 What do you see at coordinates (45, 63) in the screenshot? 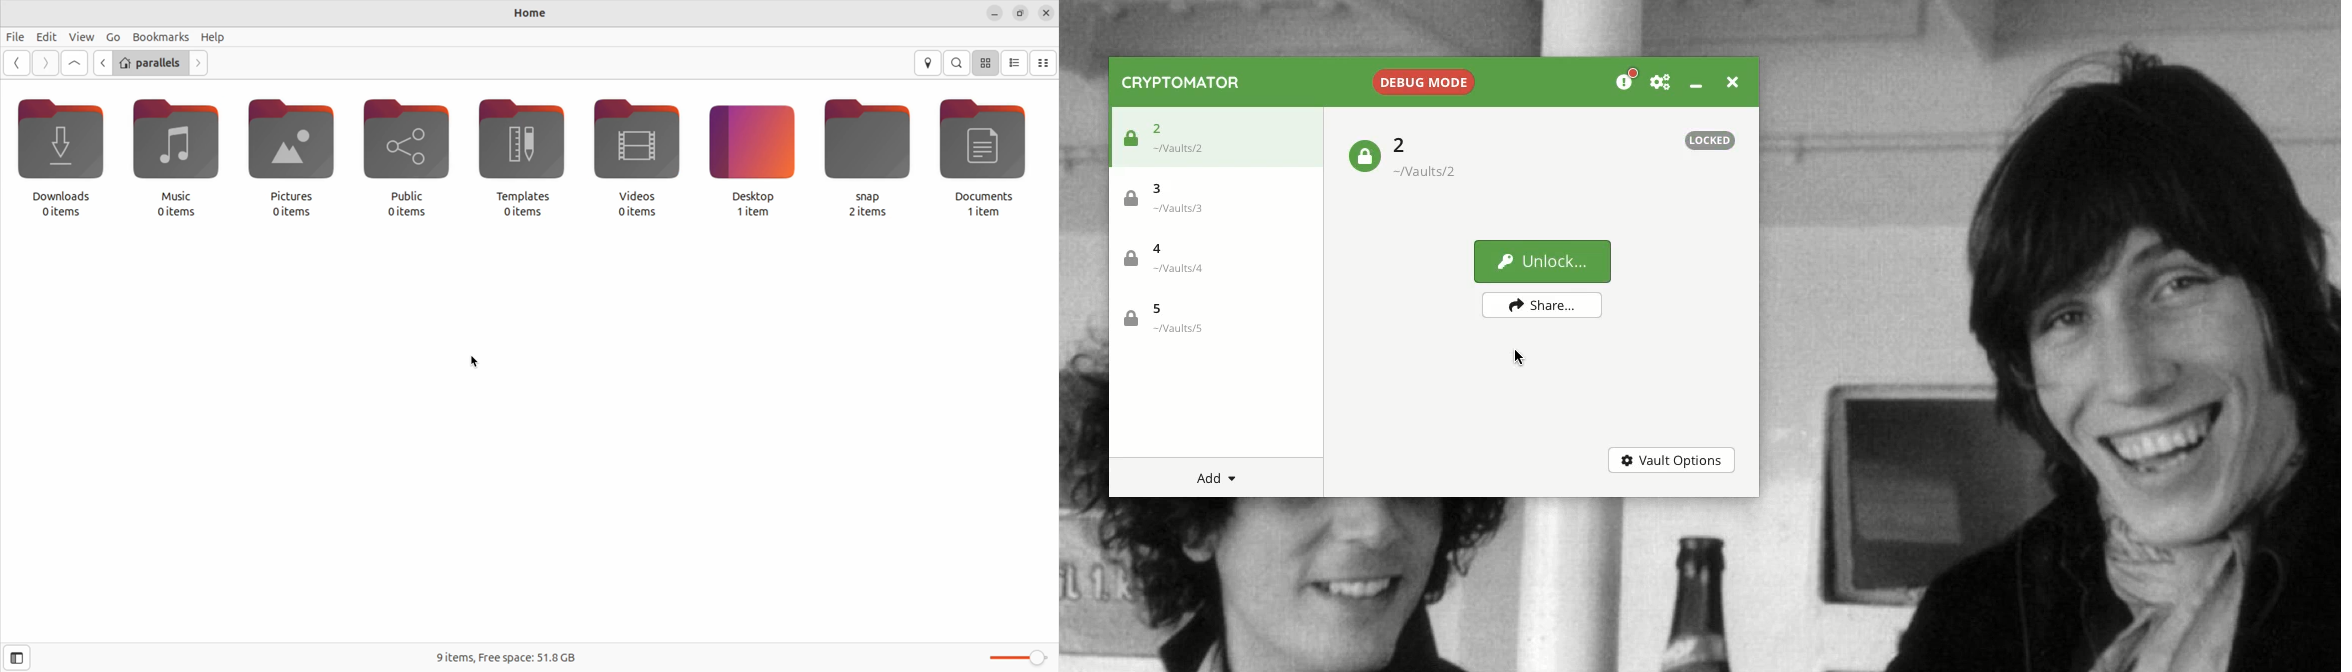
I see `next` at bounding box center [45, 63].